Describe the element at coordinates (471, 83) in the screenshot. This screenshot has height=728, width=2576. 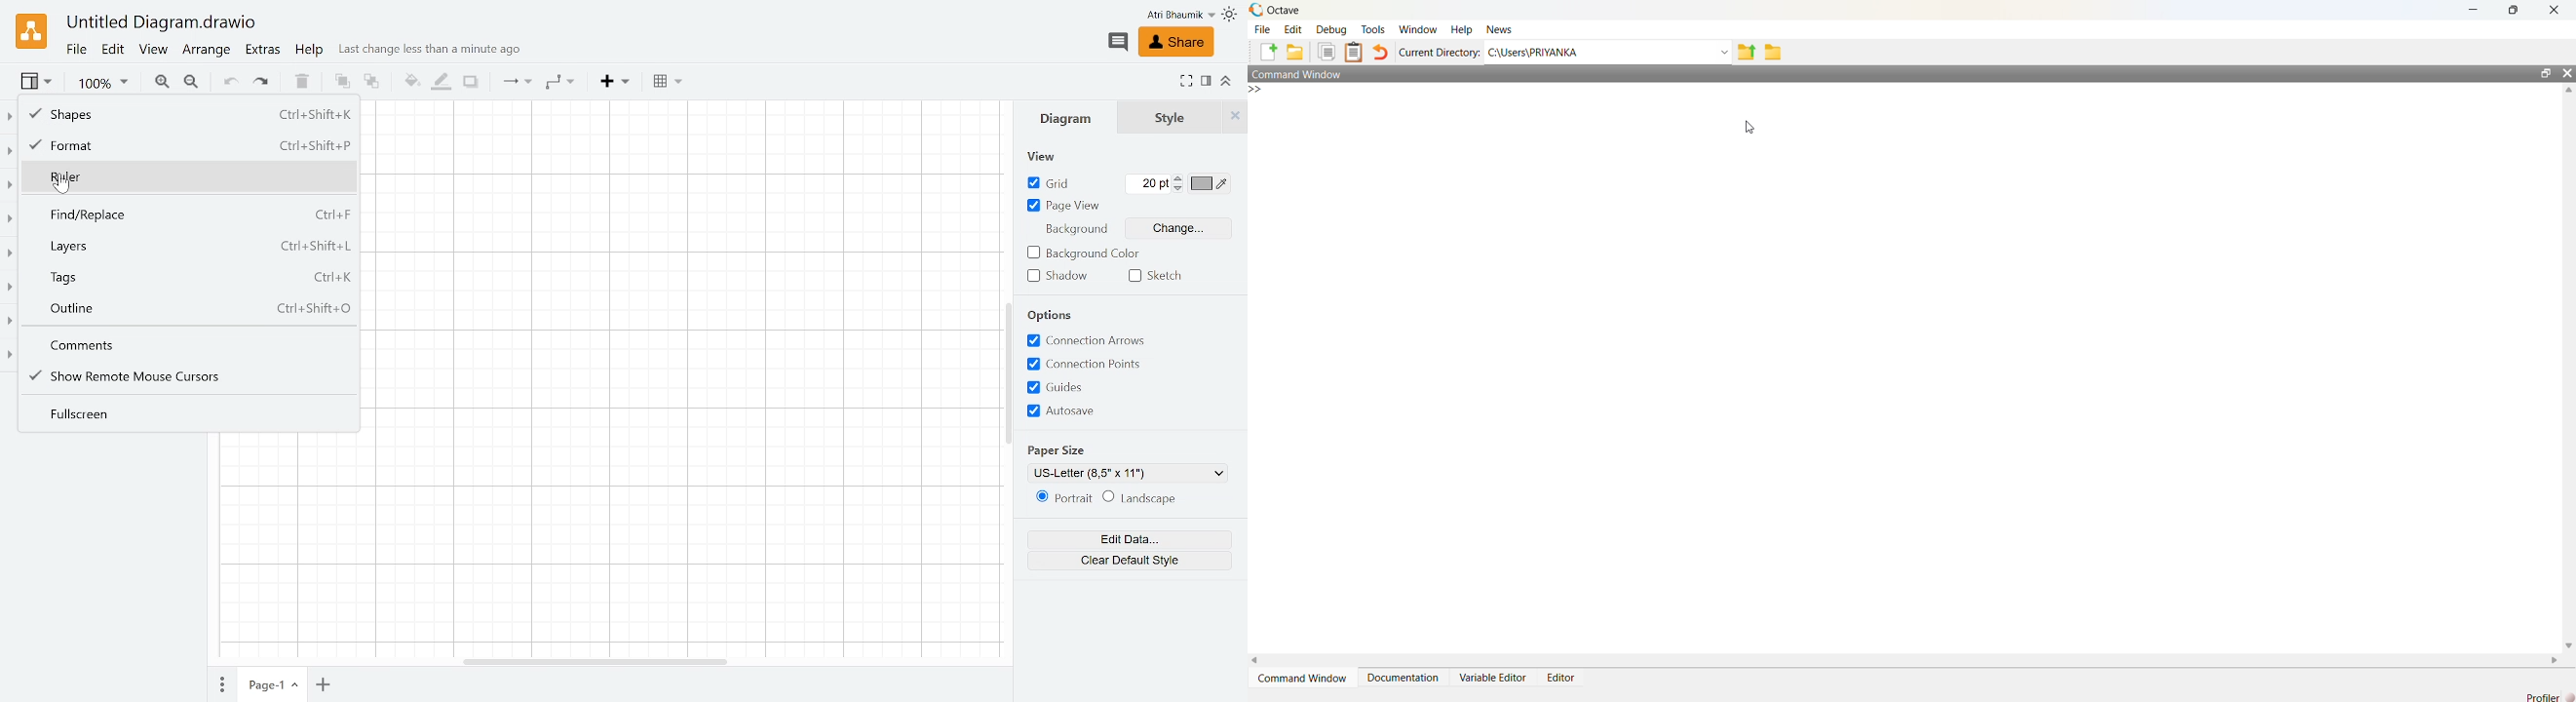
I see `Shadow` at that location.